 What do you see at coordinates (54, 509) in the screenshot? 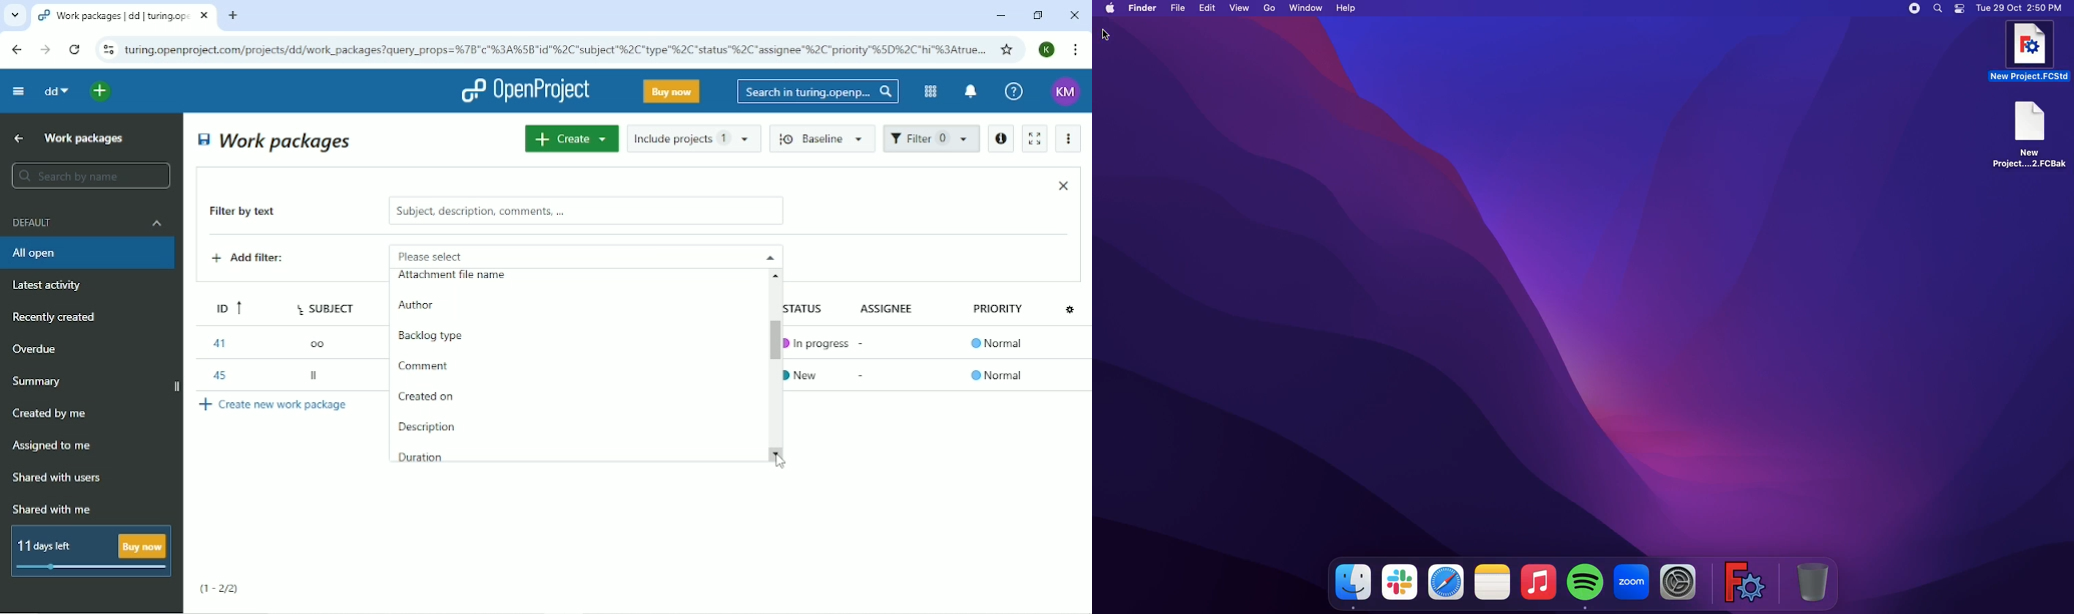
I see `Shared with me` at bounding box center [54, 509].